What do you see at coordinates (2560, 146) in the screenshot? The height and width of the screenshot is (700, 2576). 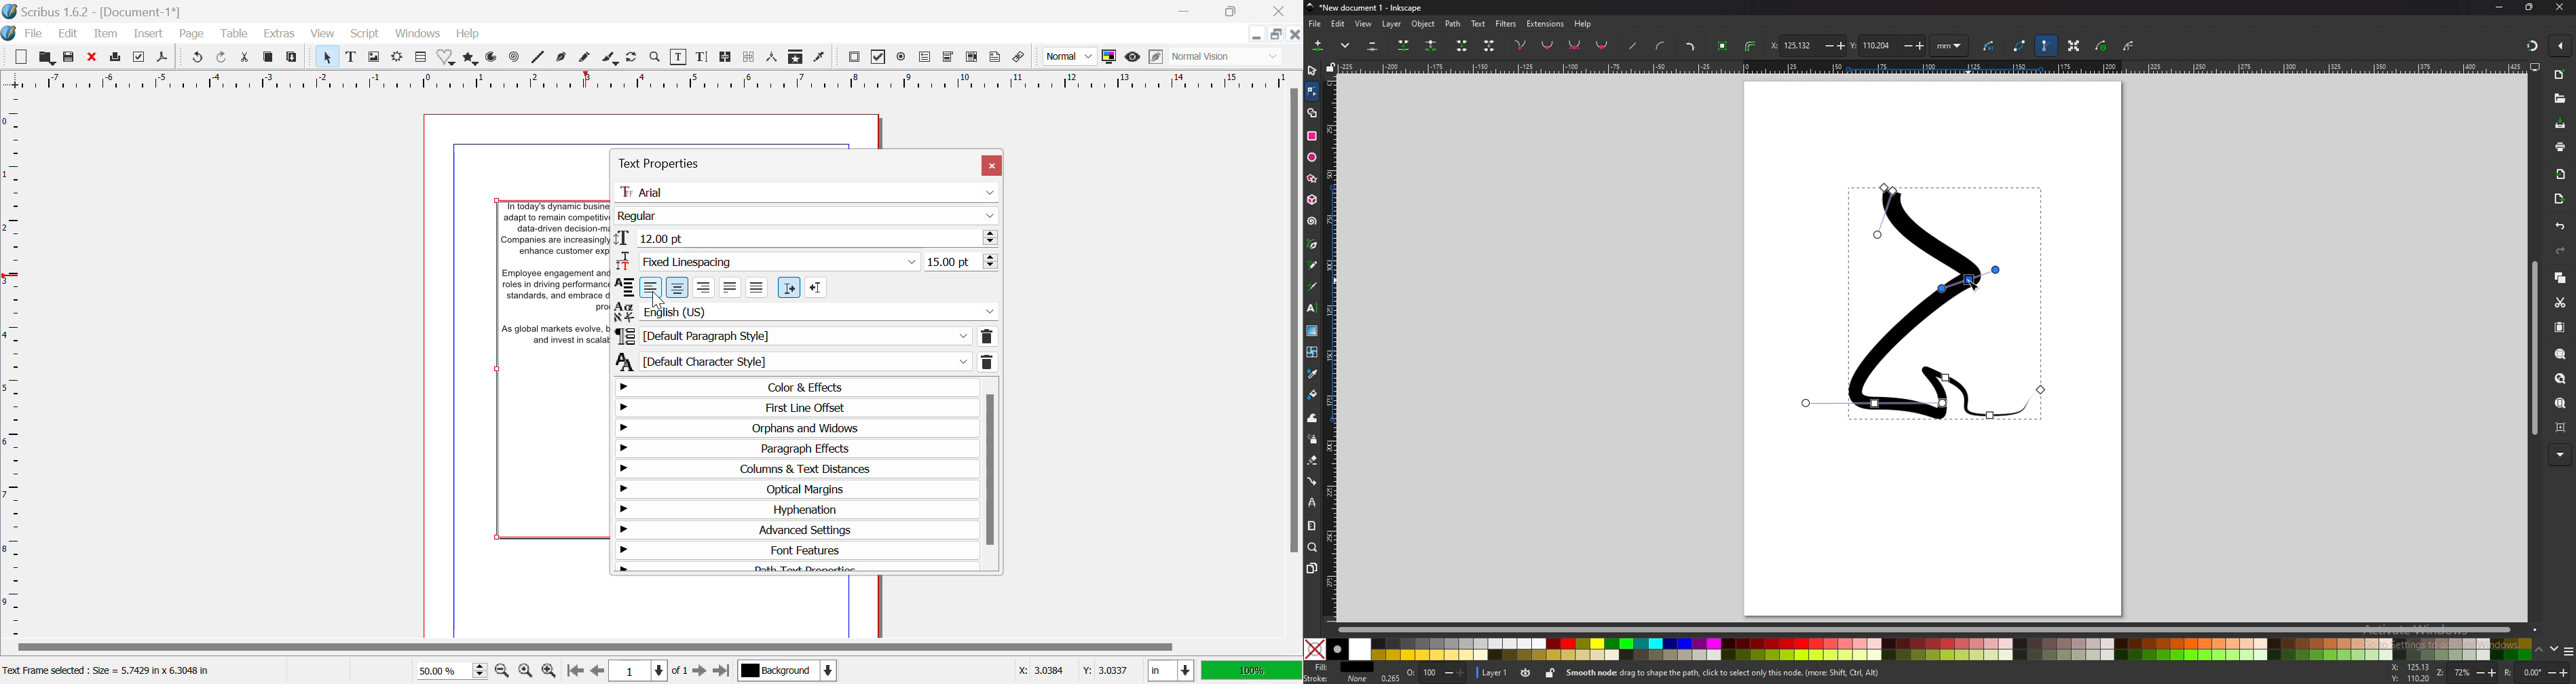 I see `print` at bounding box center [2560, 146].